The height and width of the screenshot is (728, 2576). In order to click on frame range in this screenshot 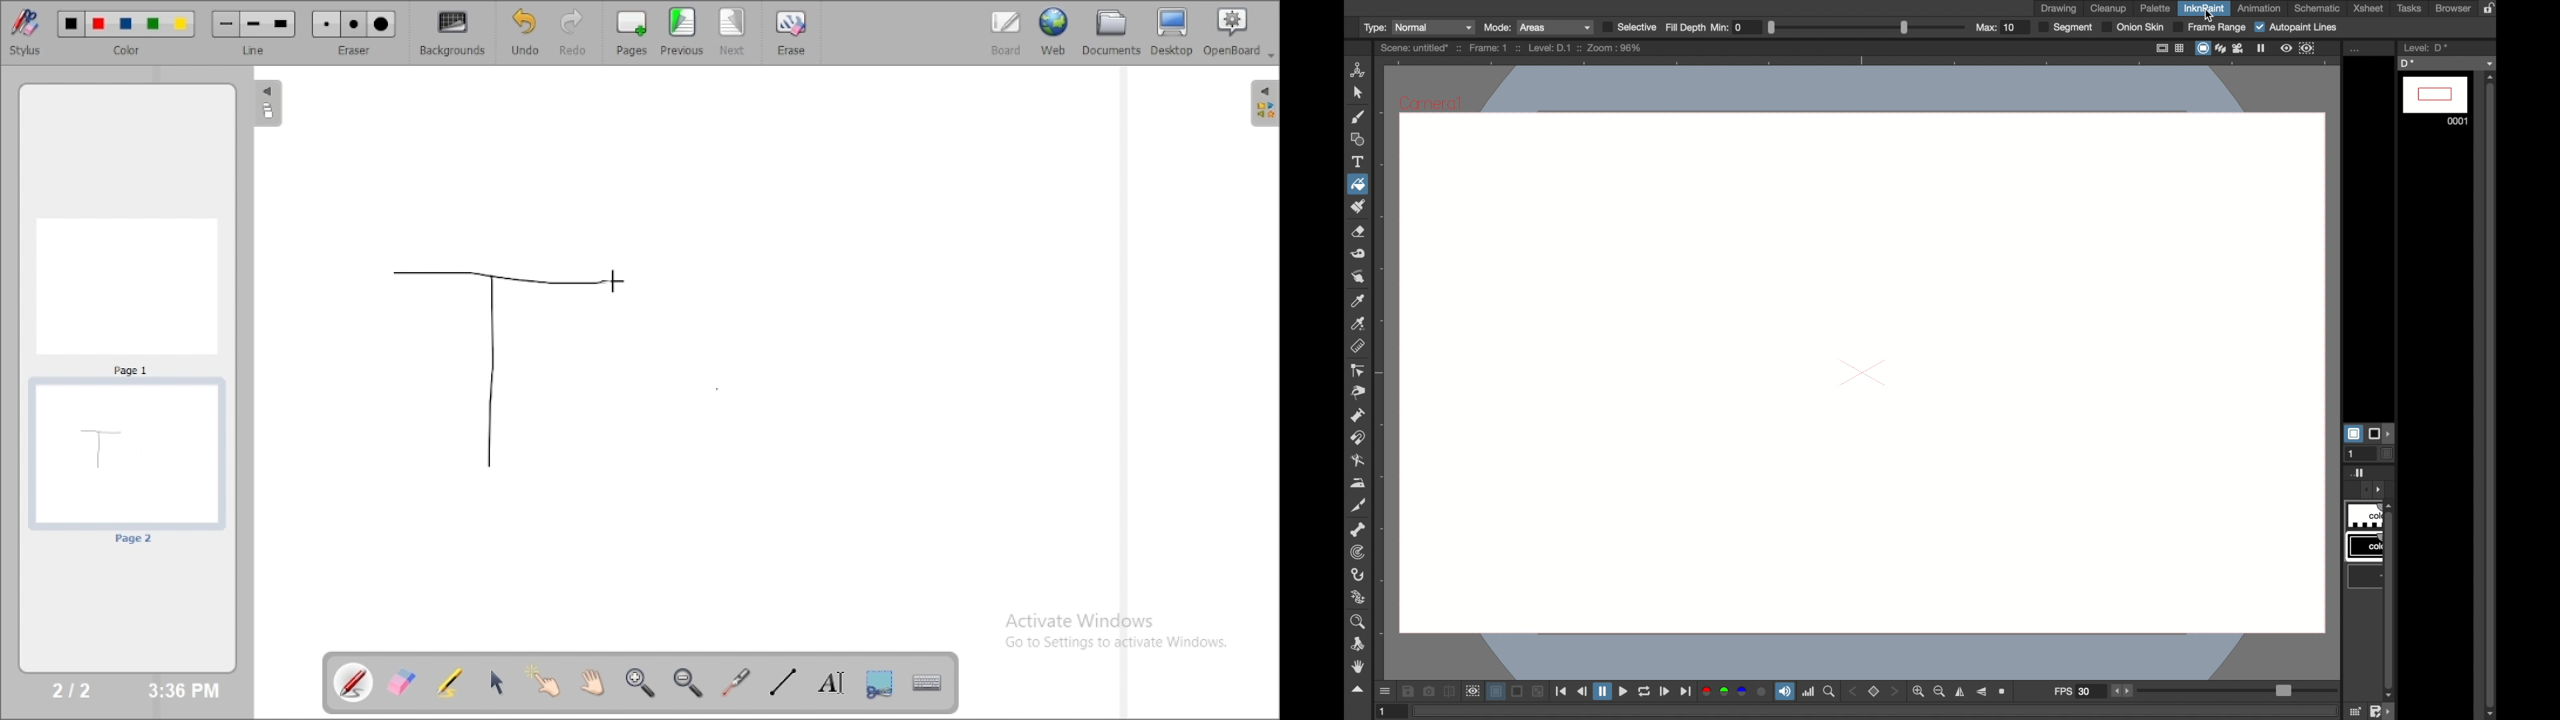, I will do `click(2211, 27)`.